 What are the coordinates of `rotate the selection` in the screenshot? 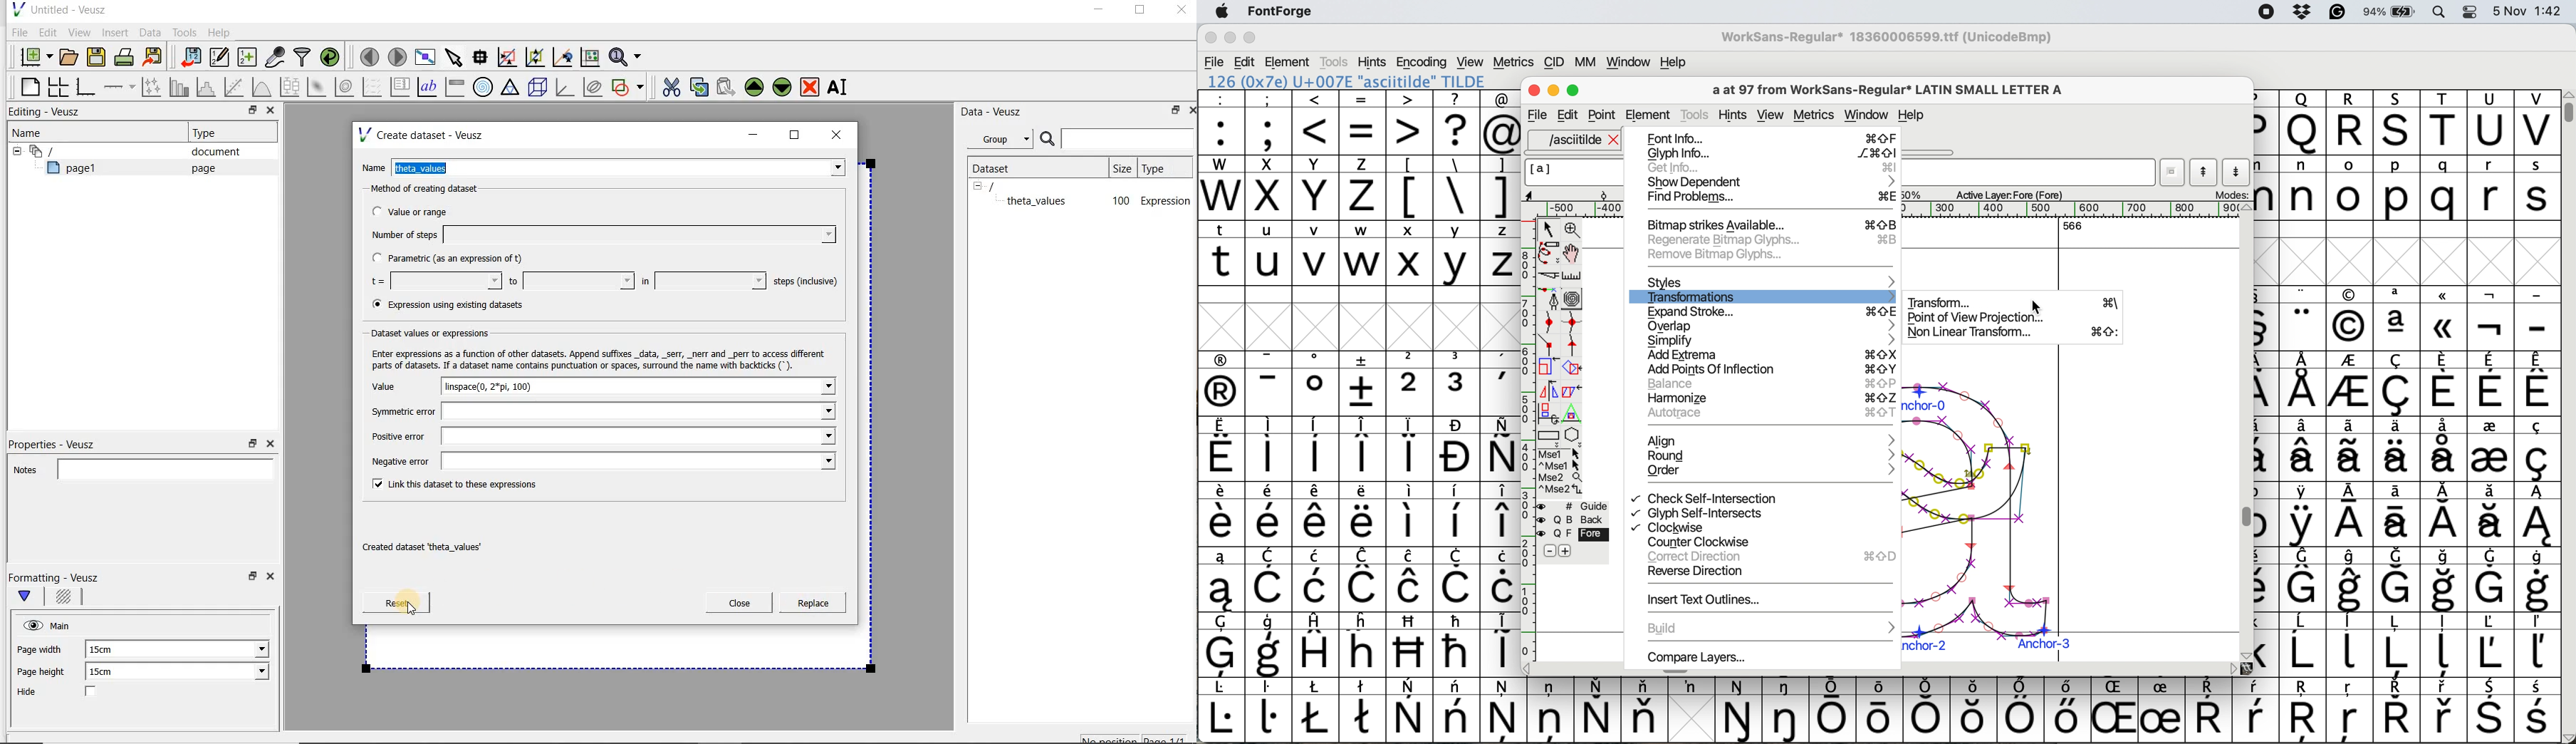 It's located at (1577, 369).